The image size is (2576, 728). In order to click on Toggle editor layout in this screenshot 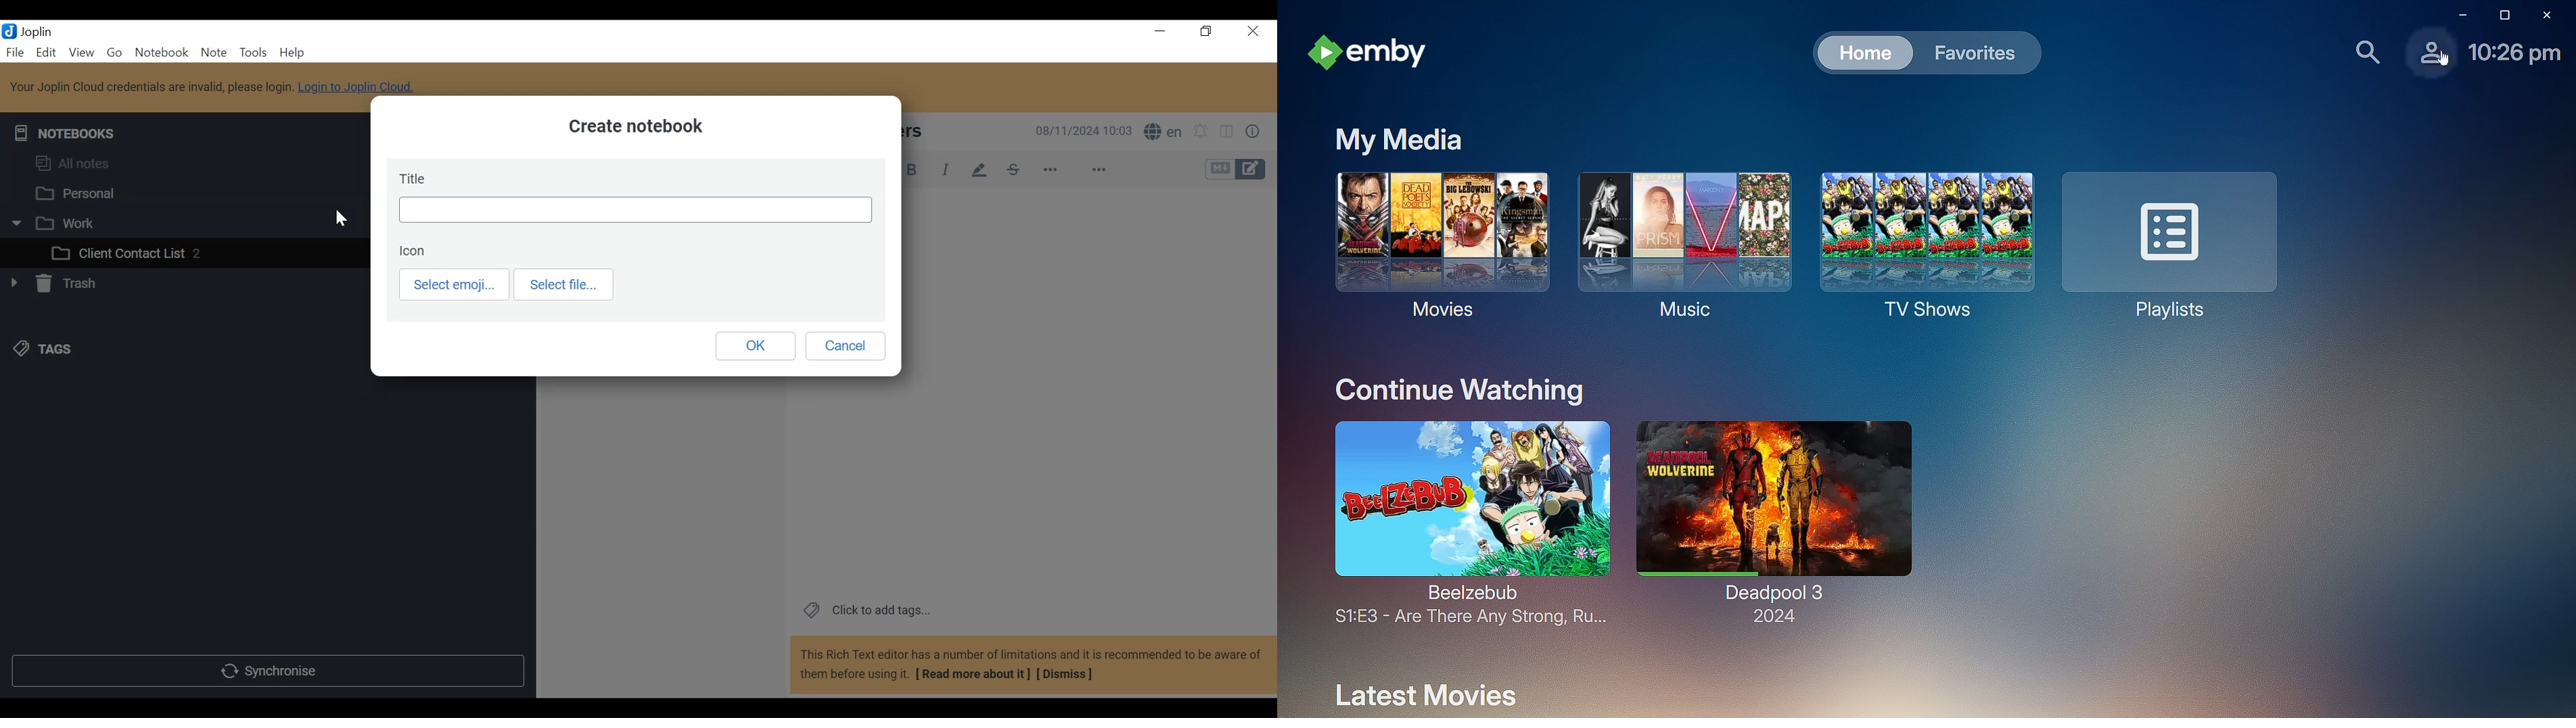, I will do `click(1227, 130)`.